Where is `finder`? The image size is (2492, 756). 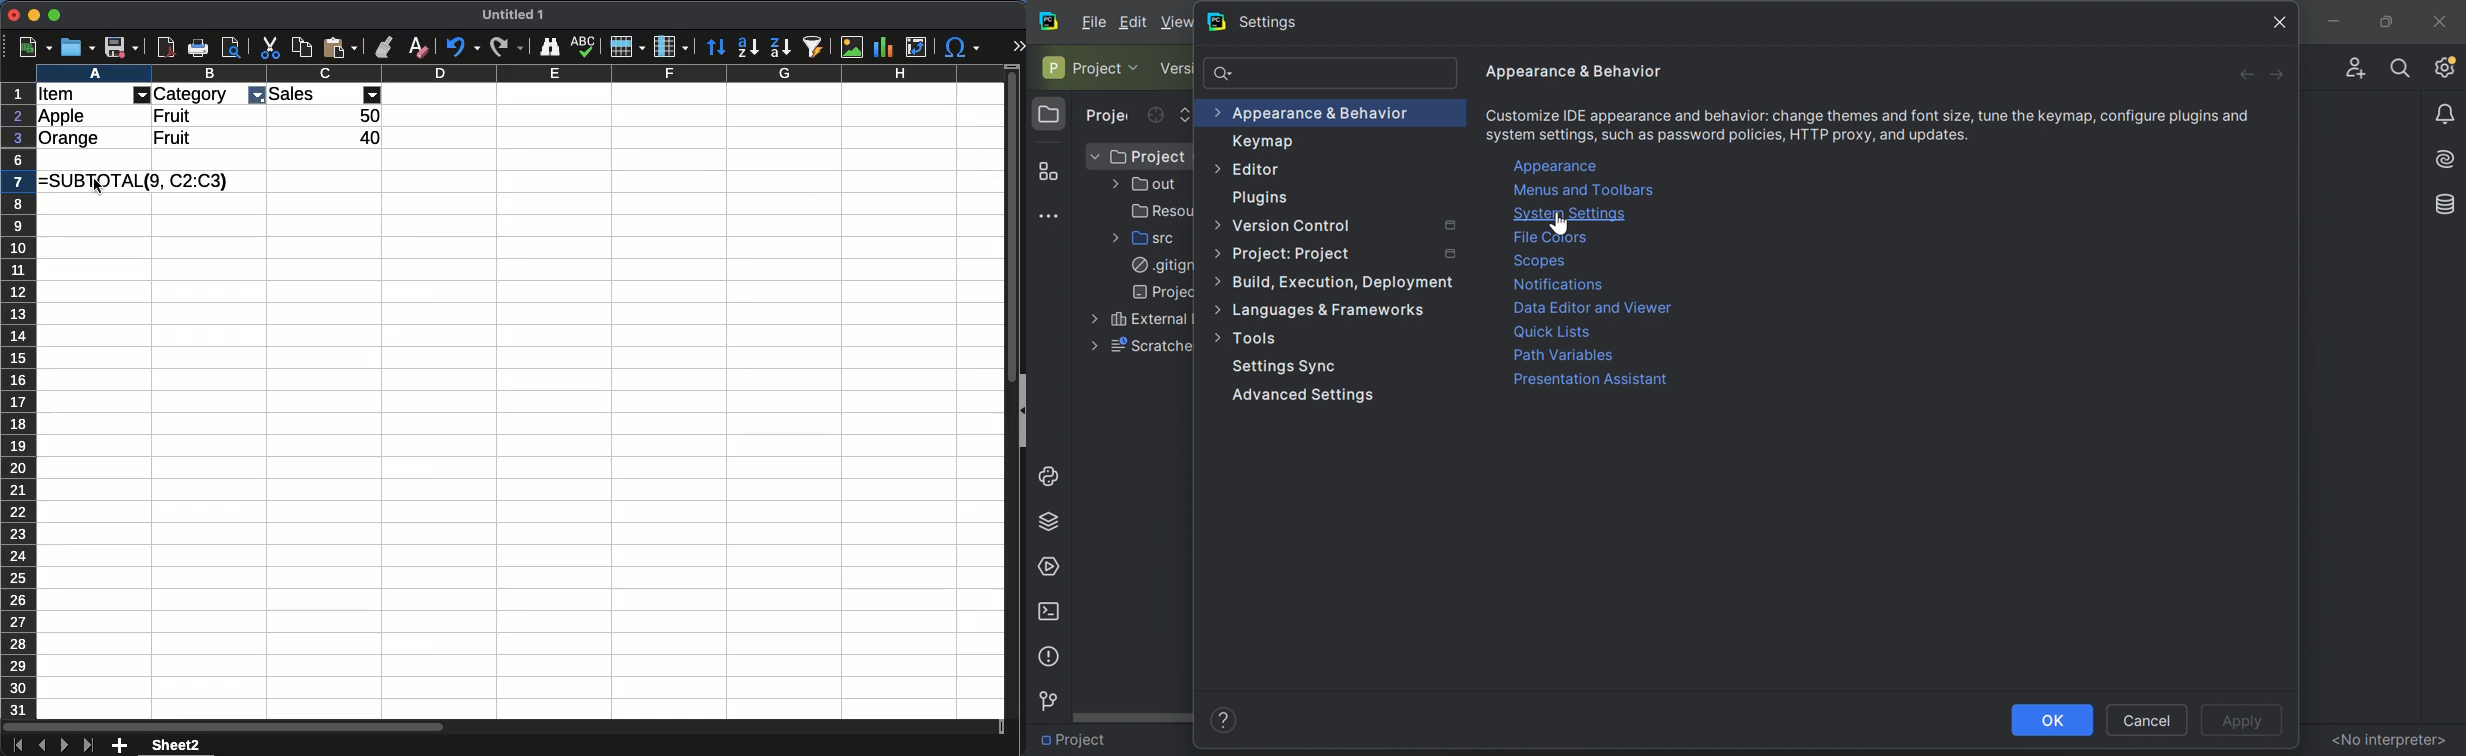 finder is located at coordinates (550, 47).